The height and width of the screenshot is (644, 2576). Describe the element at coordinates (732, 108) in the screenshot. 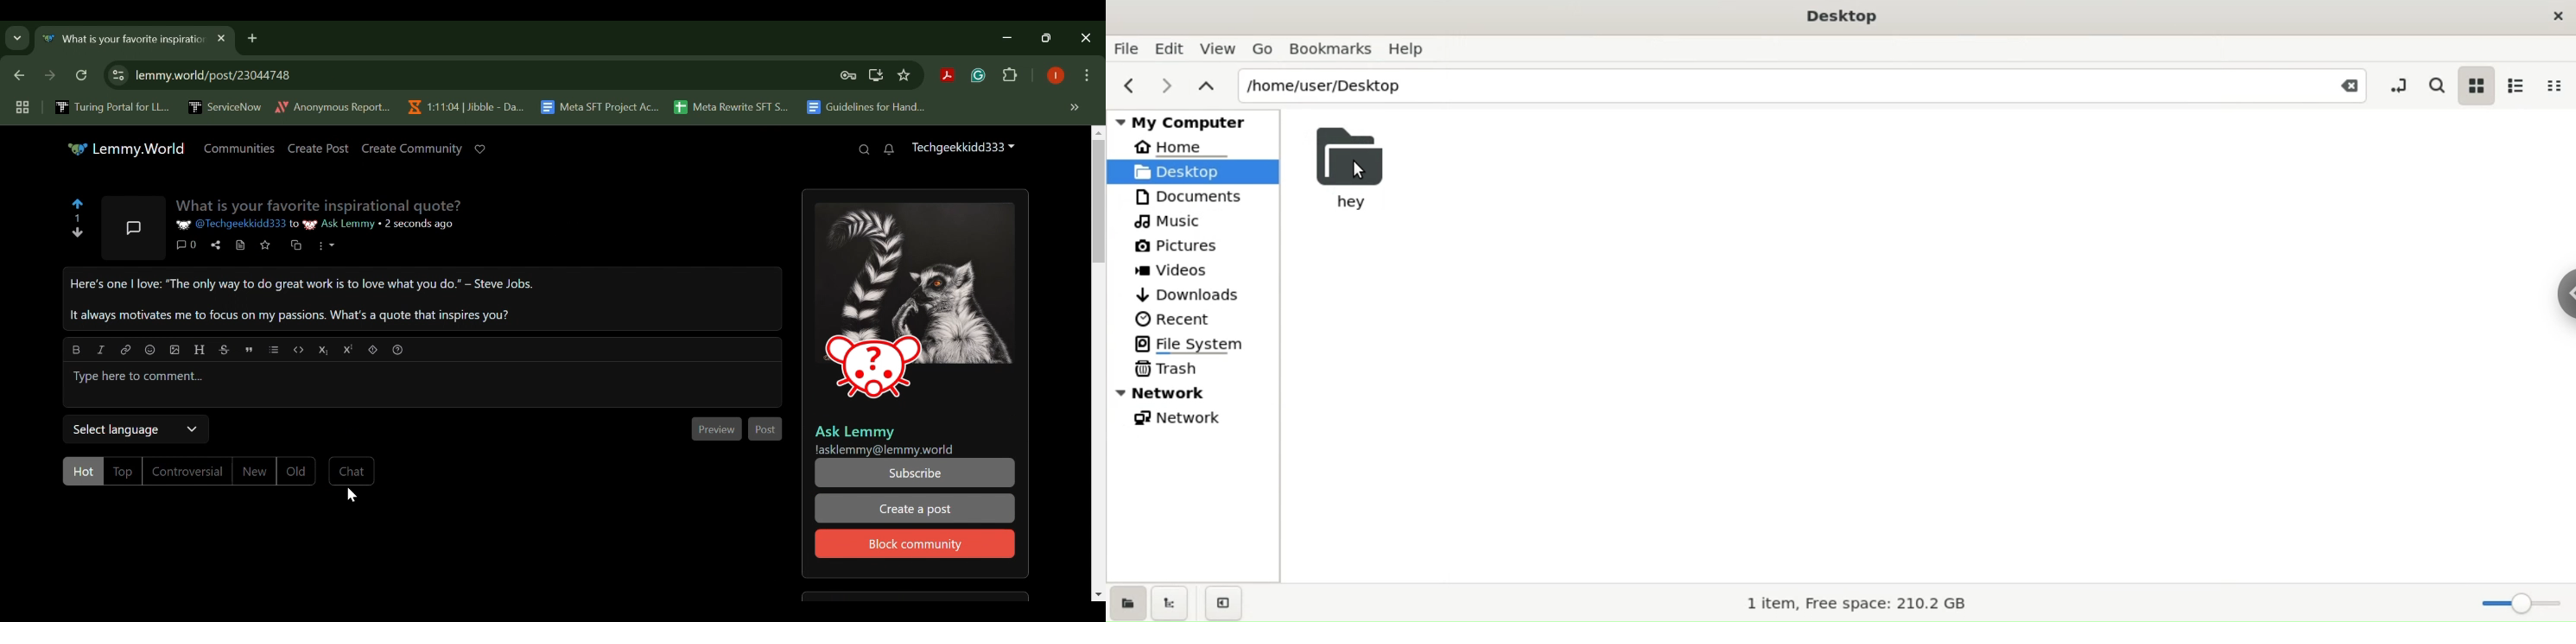

I see `Meta Rewrite SFT` at that location.